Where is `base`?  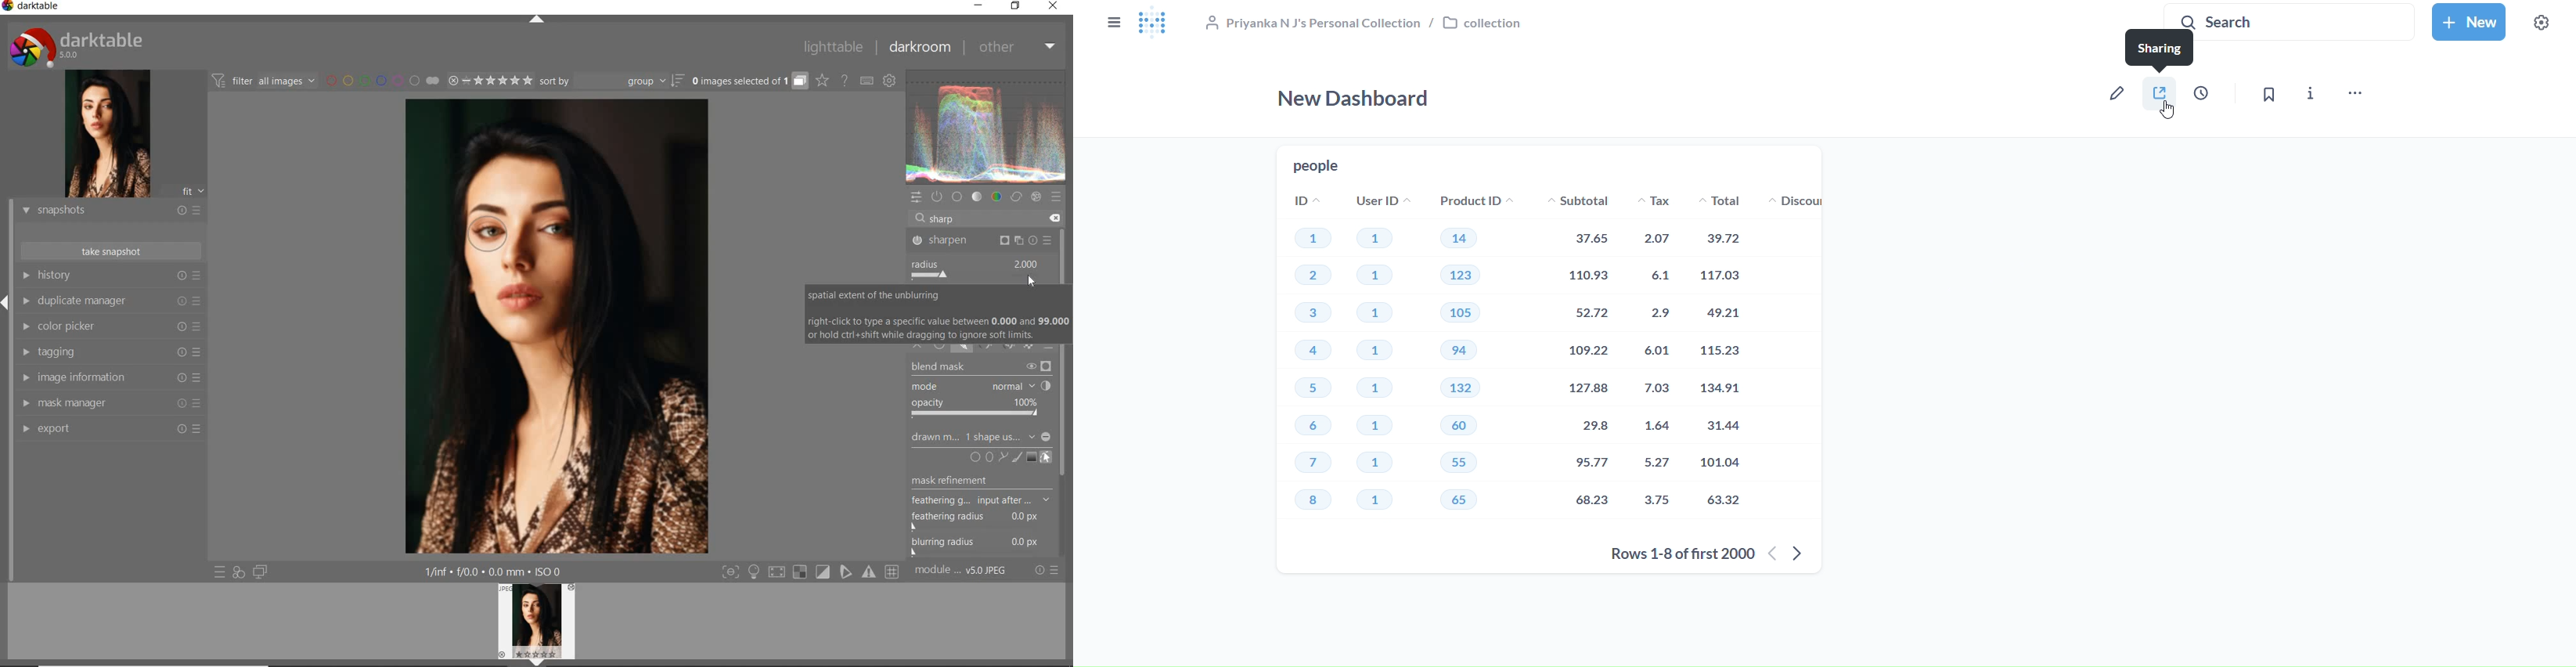 base is located at coordinates (958, 196).